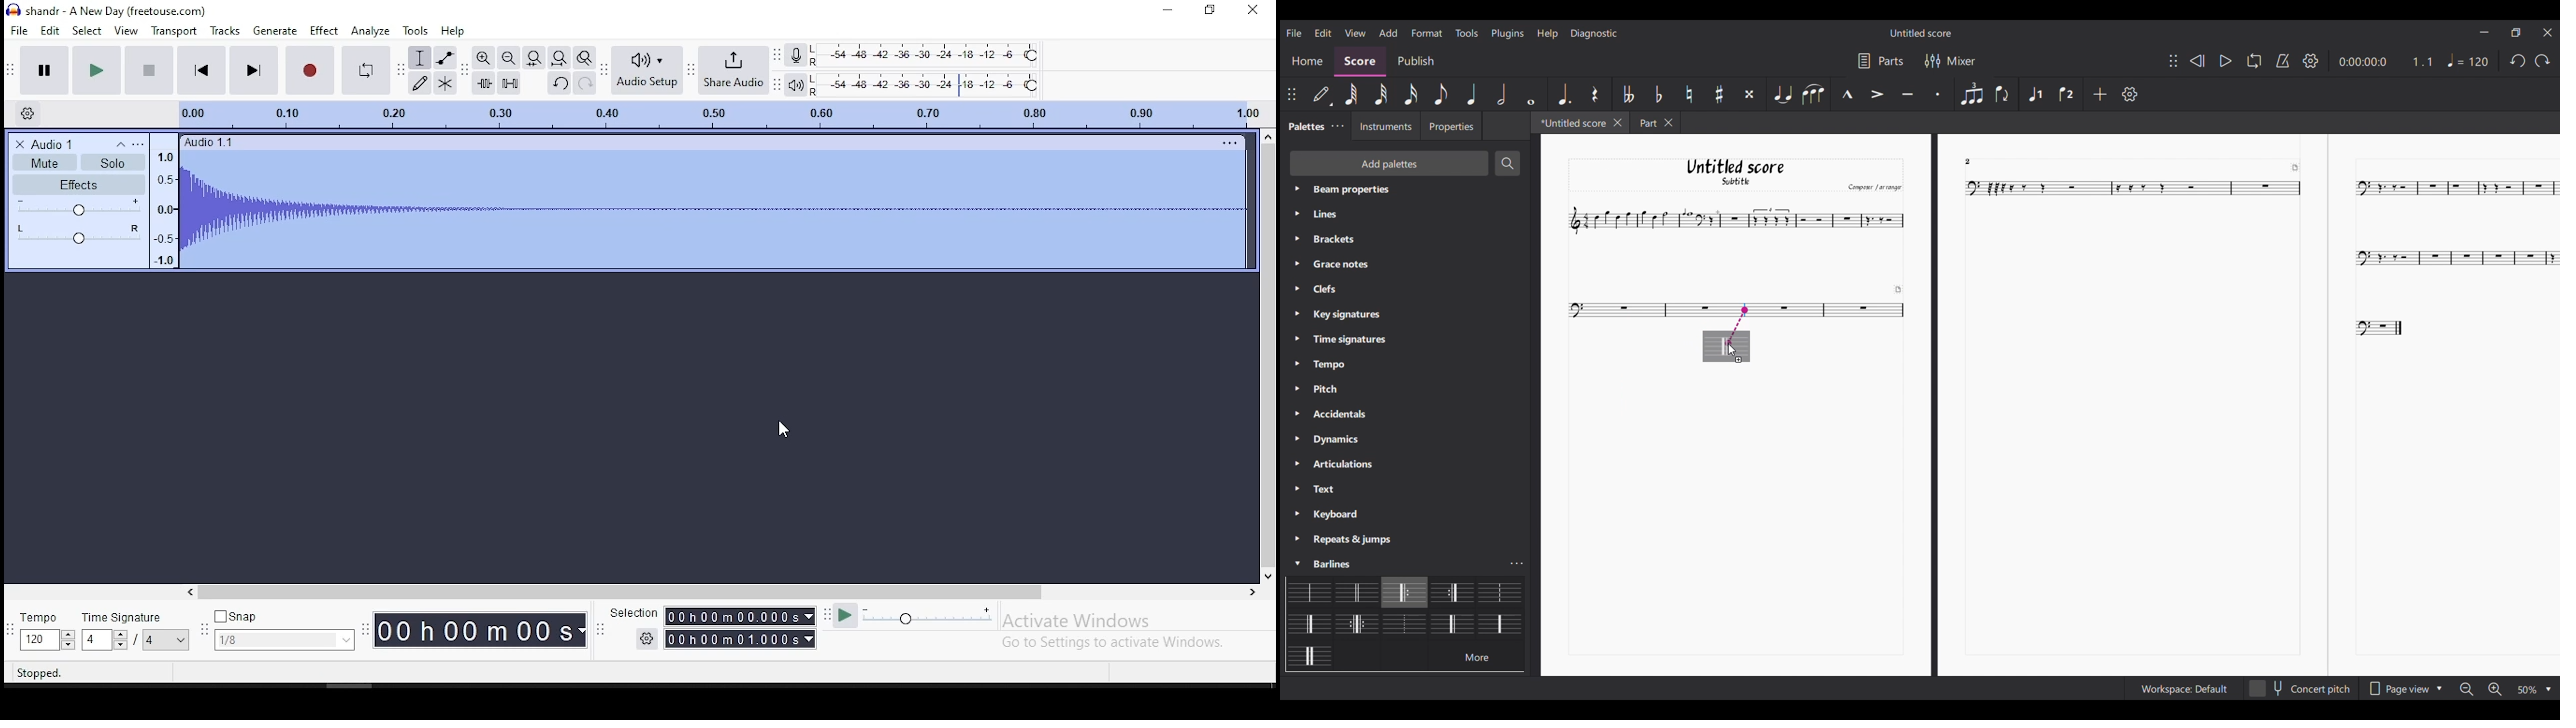  What do you see at coordinates (796, 83) in the screenshot?
I see `playback meter` at bounding box center [796, 83].